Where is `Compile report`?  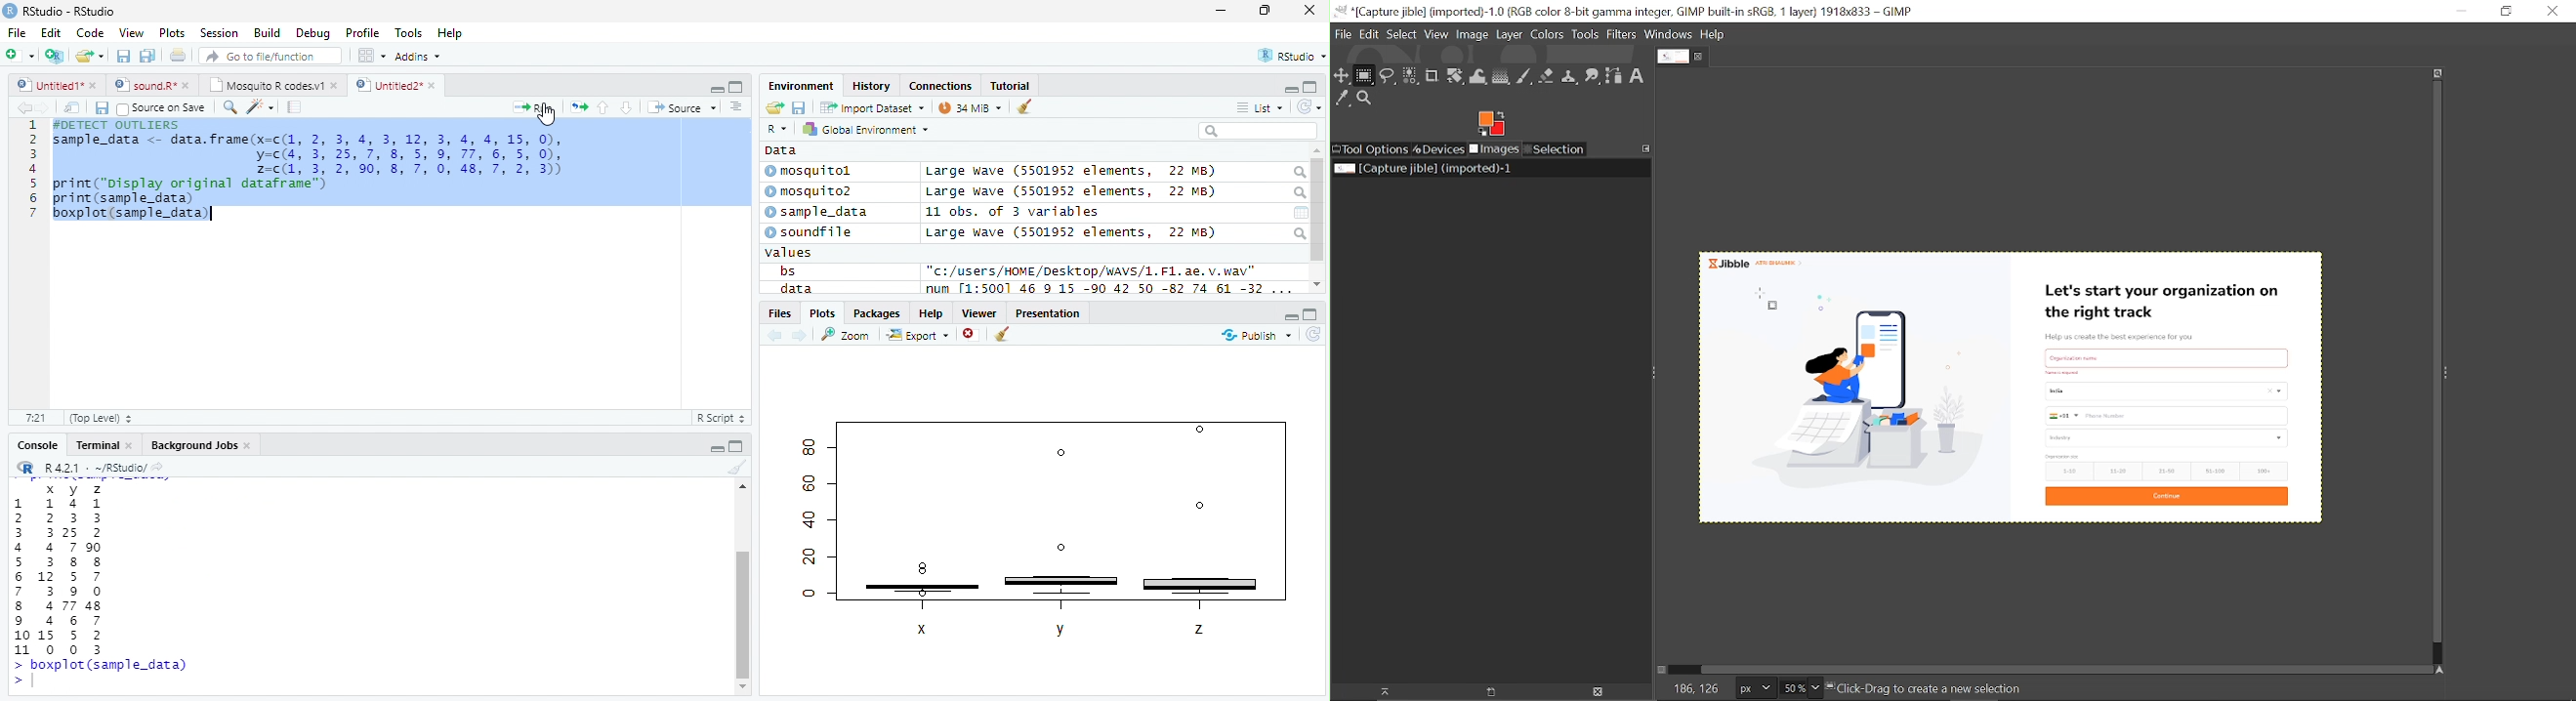
Compile report is located at coordinates (295, 107).